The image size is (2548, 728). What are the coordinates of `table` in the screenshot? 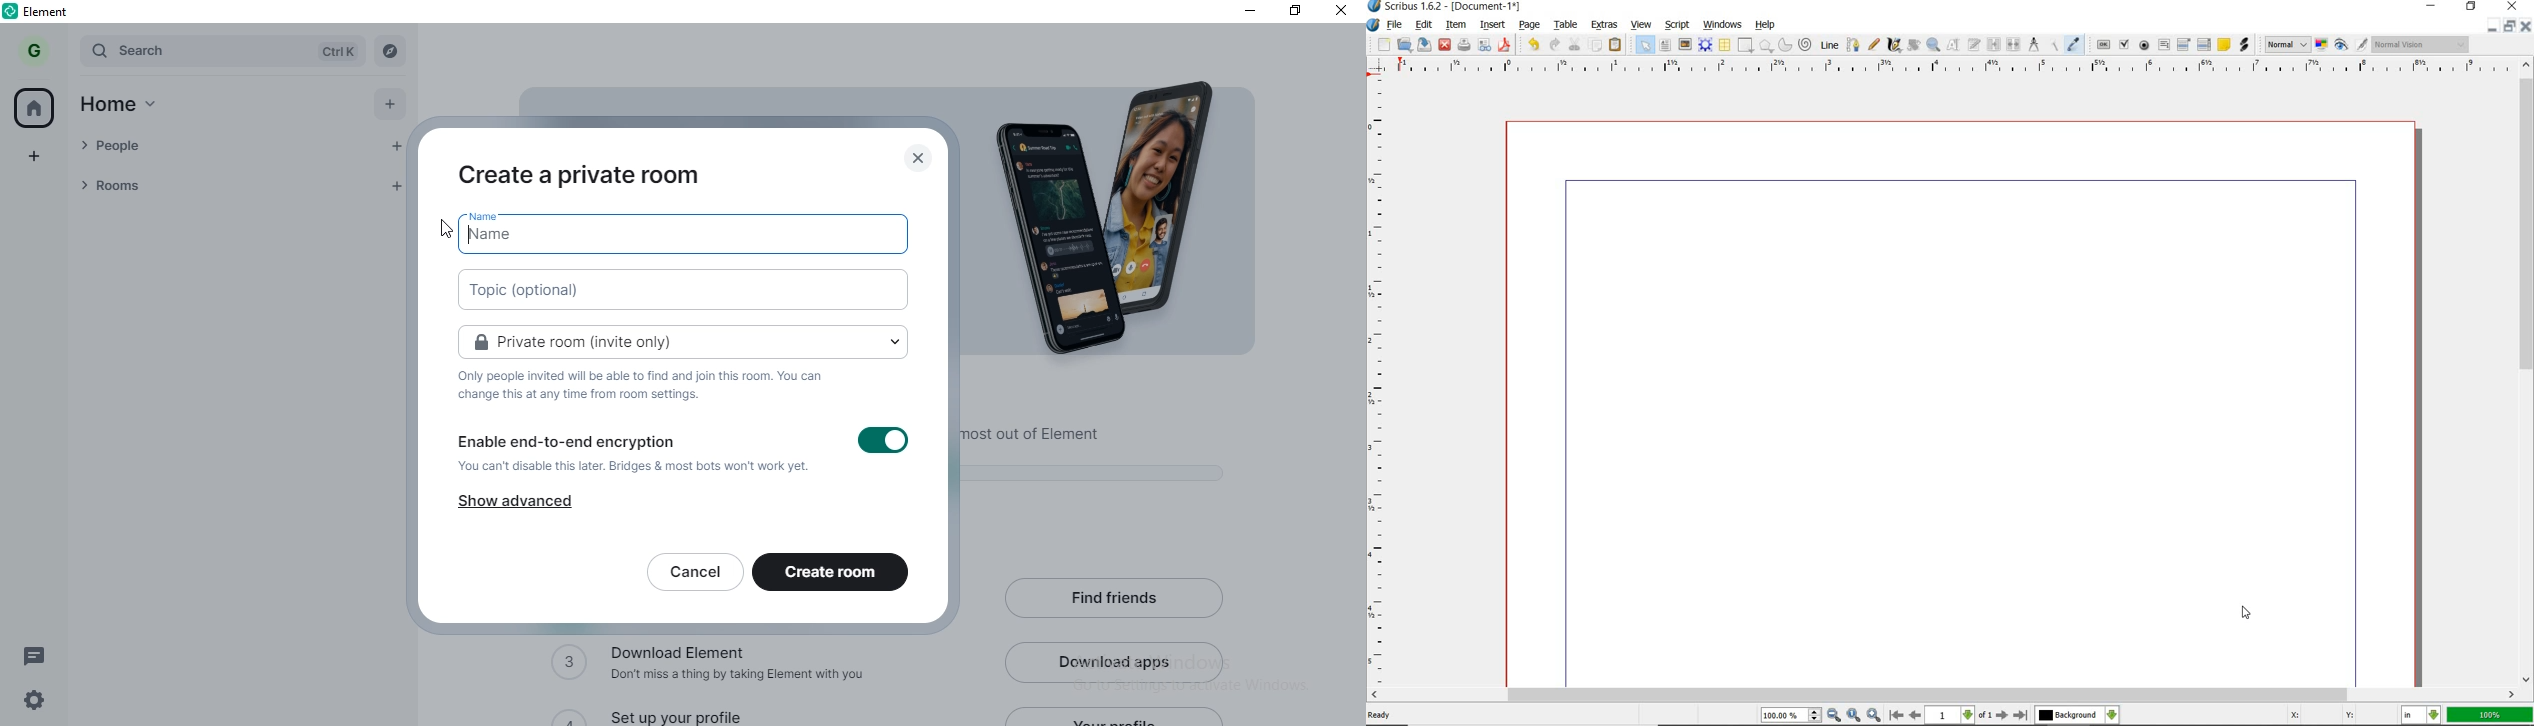 It's located at (1726, 46).